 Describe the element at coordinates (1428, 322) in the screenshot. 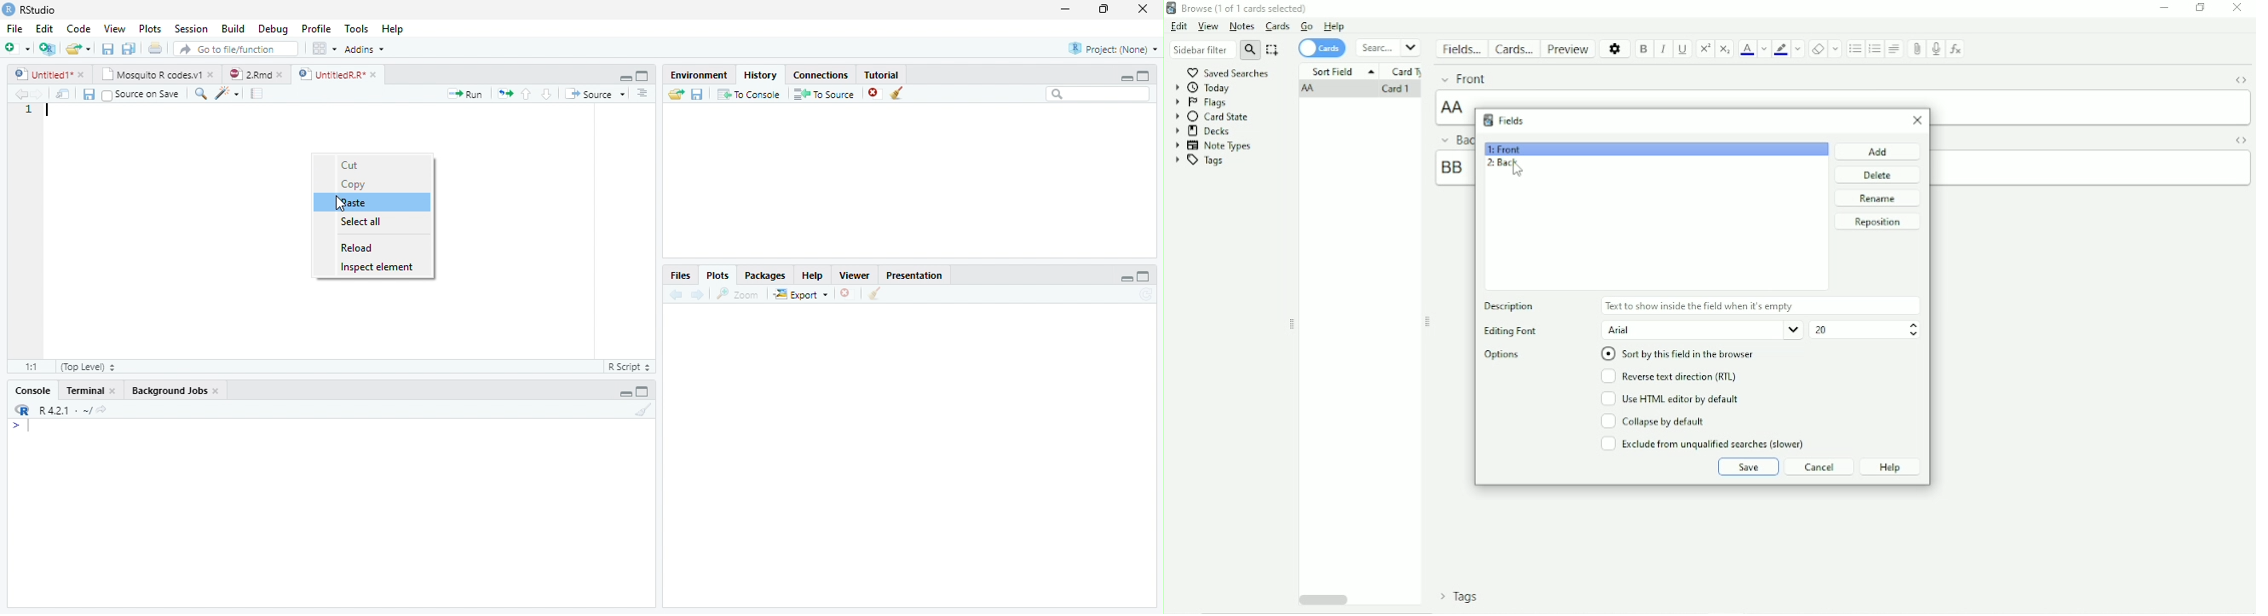

I see `Resize` at that location.